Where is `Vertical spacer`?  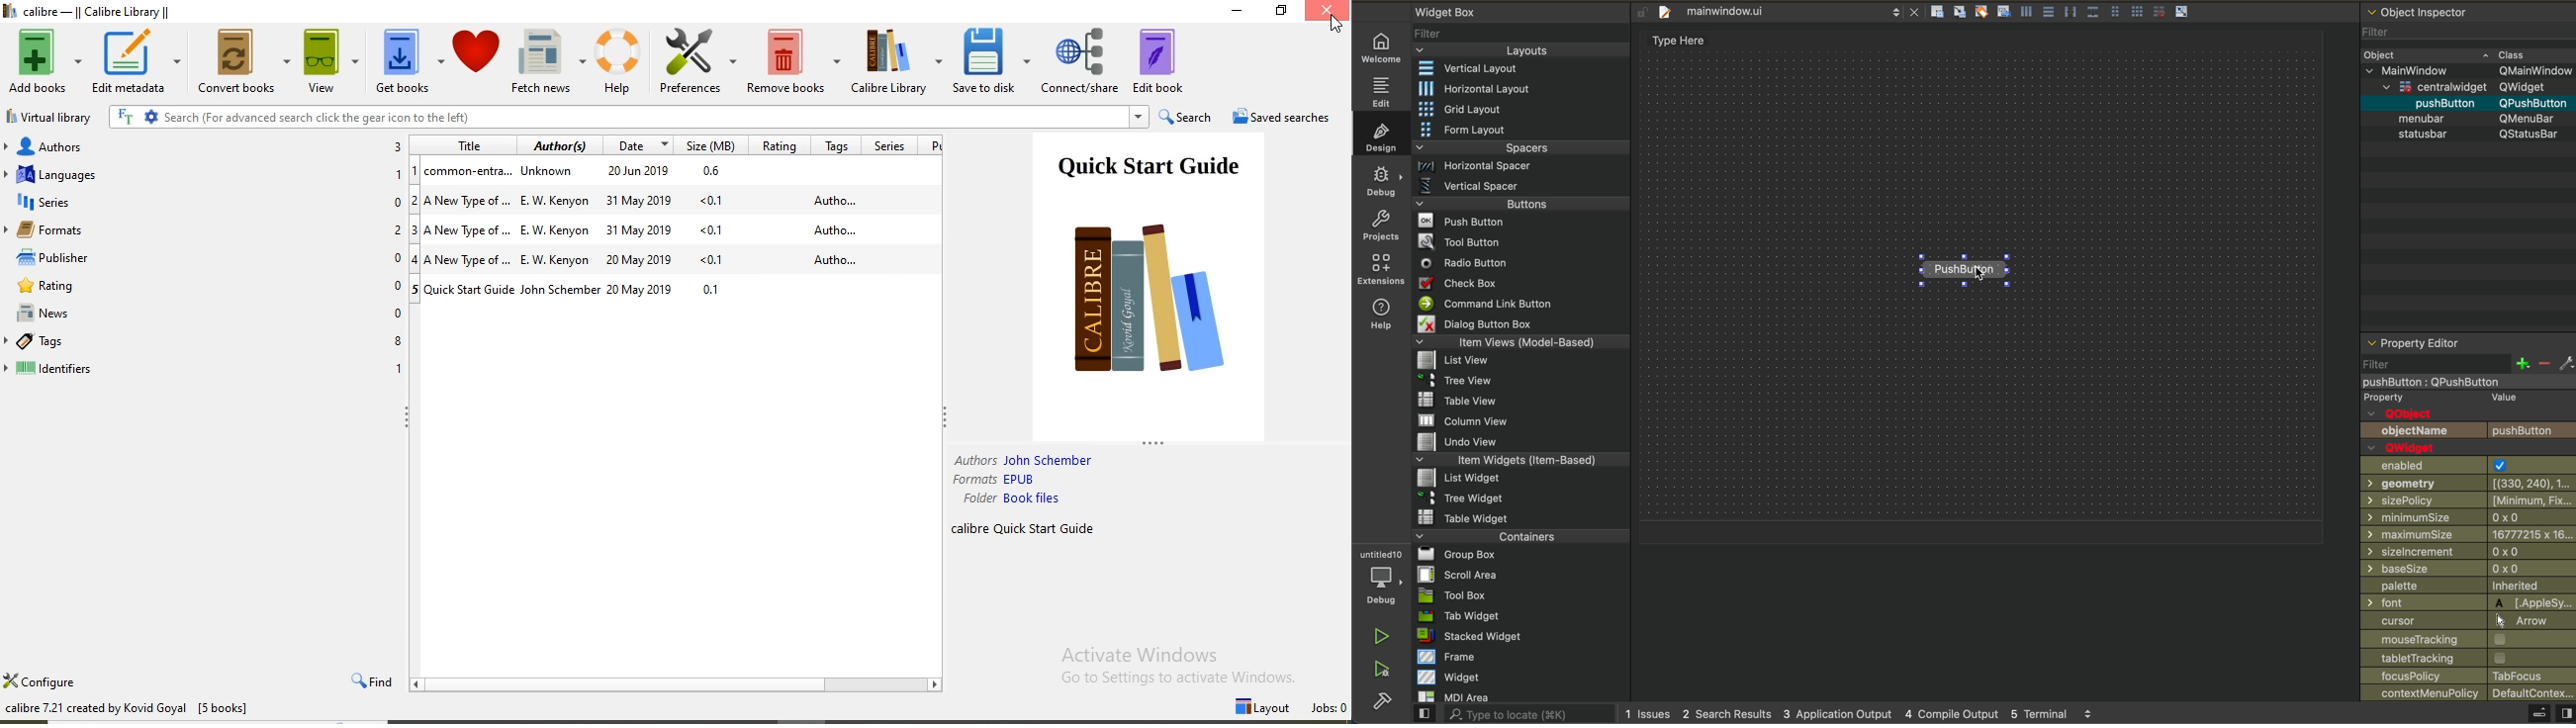
Vertical spacer is located at coordinates (1518, 185).